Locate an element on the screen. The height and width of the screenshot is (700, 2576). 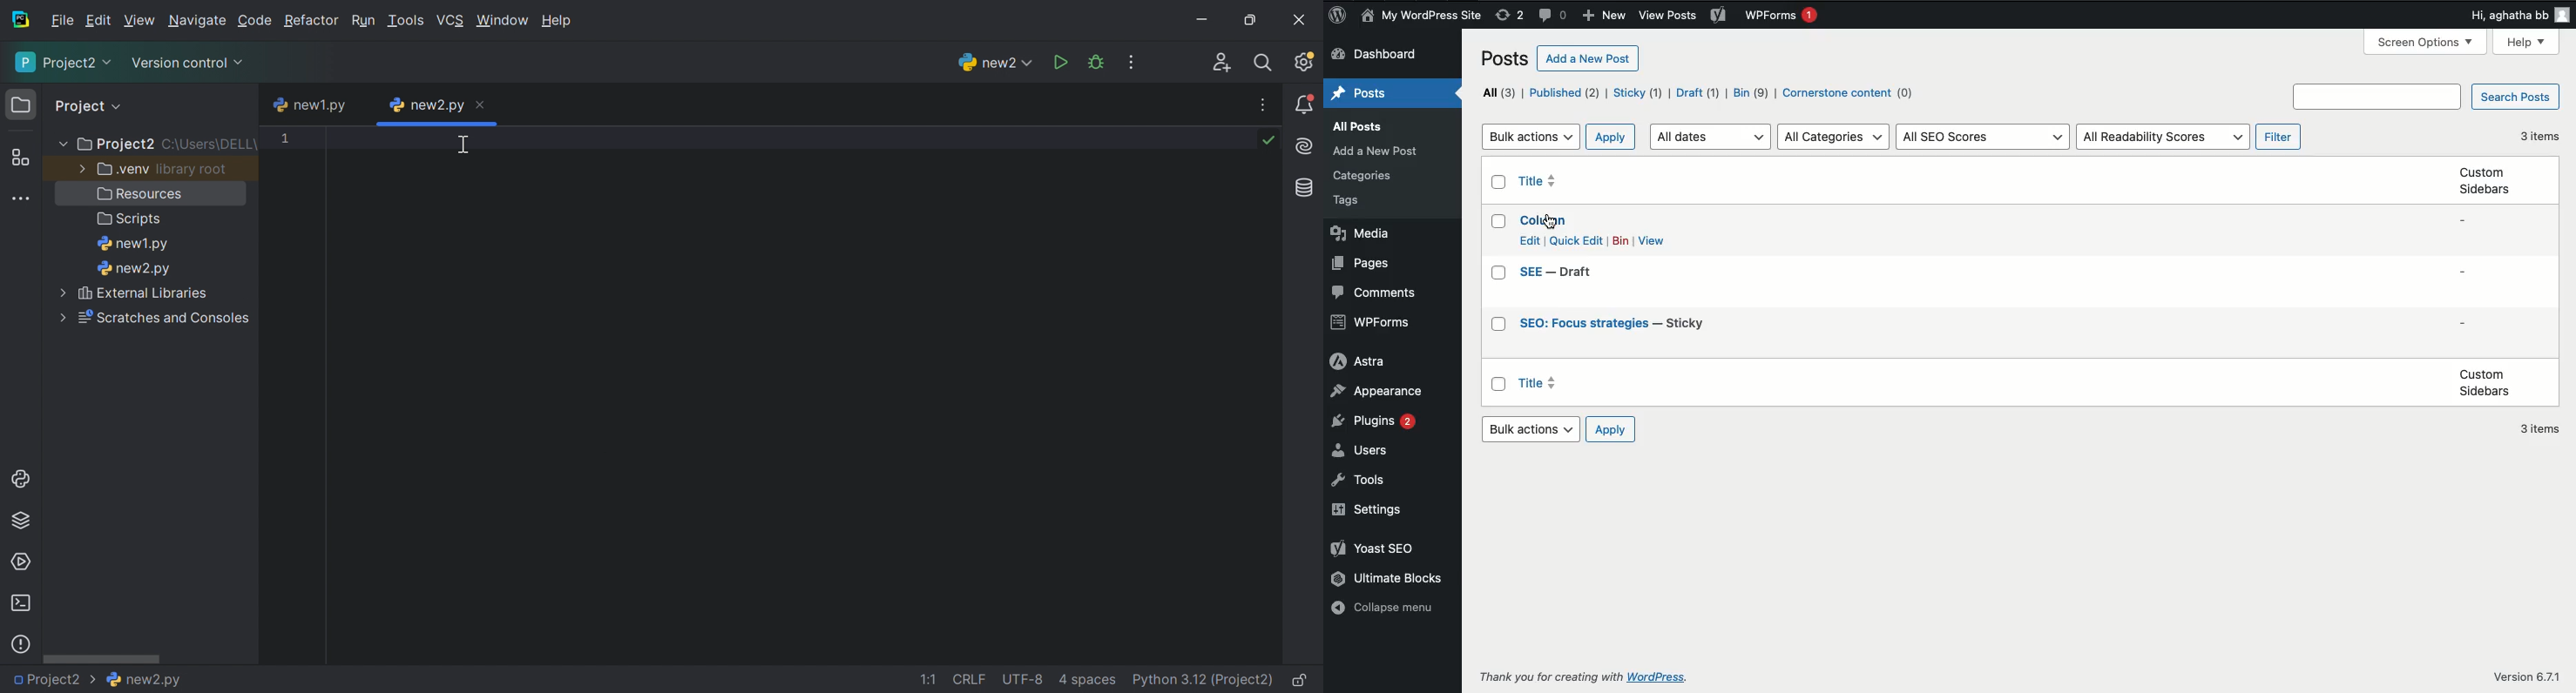
Title is located at coordinates (1543, 221).